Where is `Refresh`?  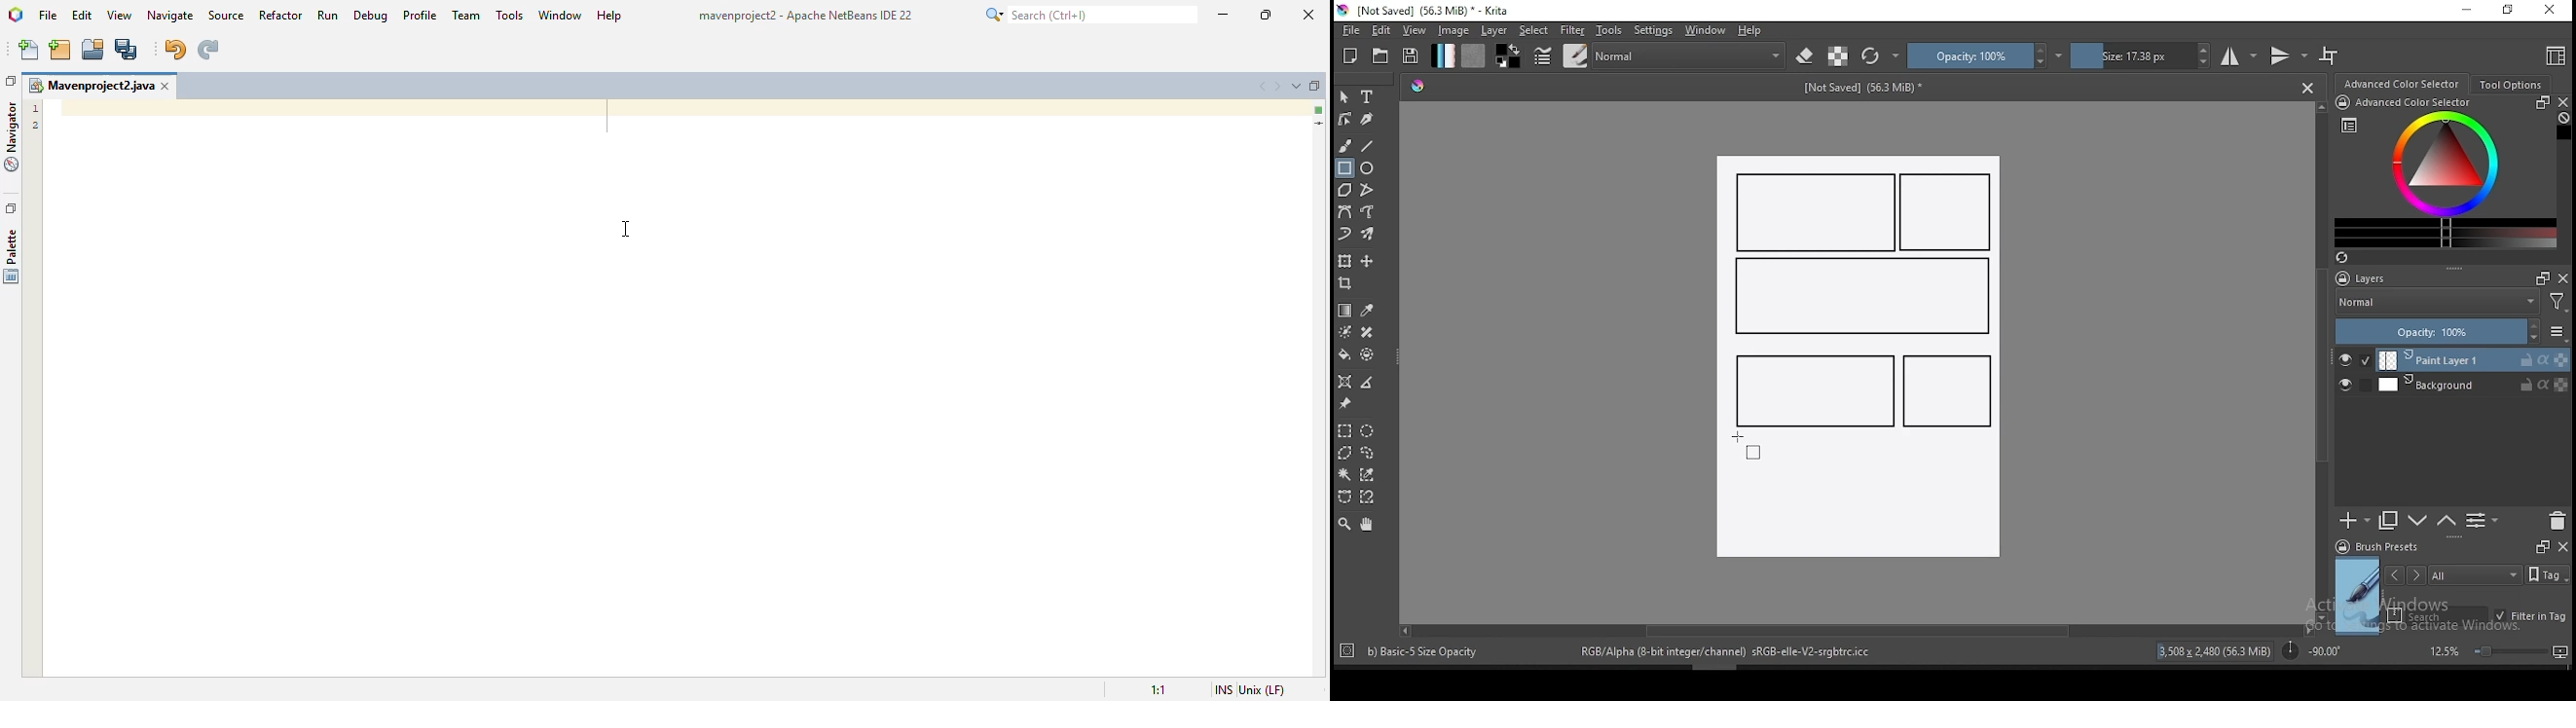
Refresh is located at coordinates (2349, 259).